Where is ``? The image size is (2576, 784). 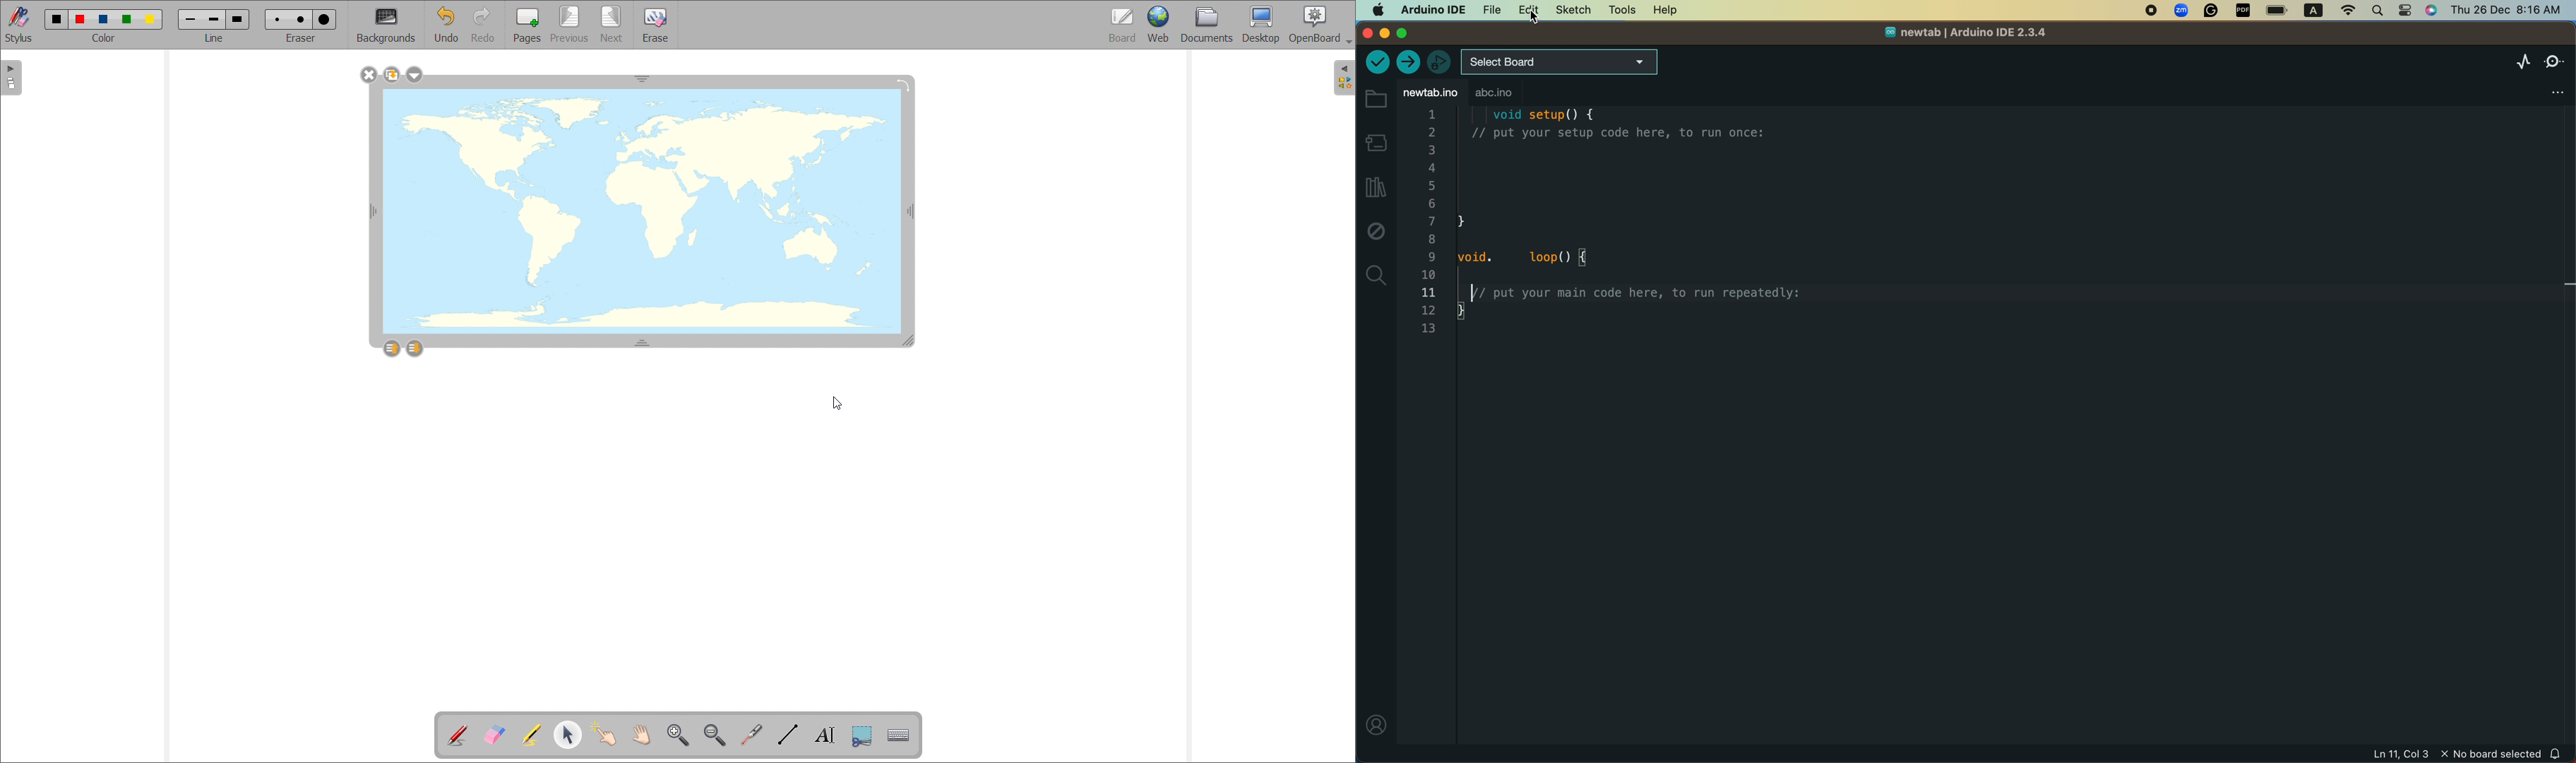
 is located at coordinates (2182, 11).